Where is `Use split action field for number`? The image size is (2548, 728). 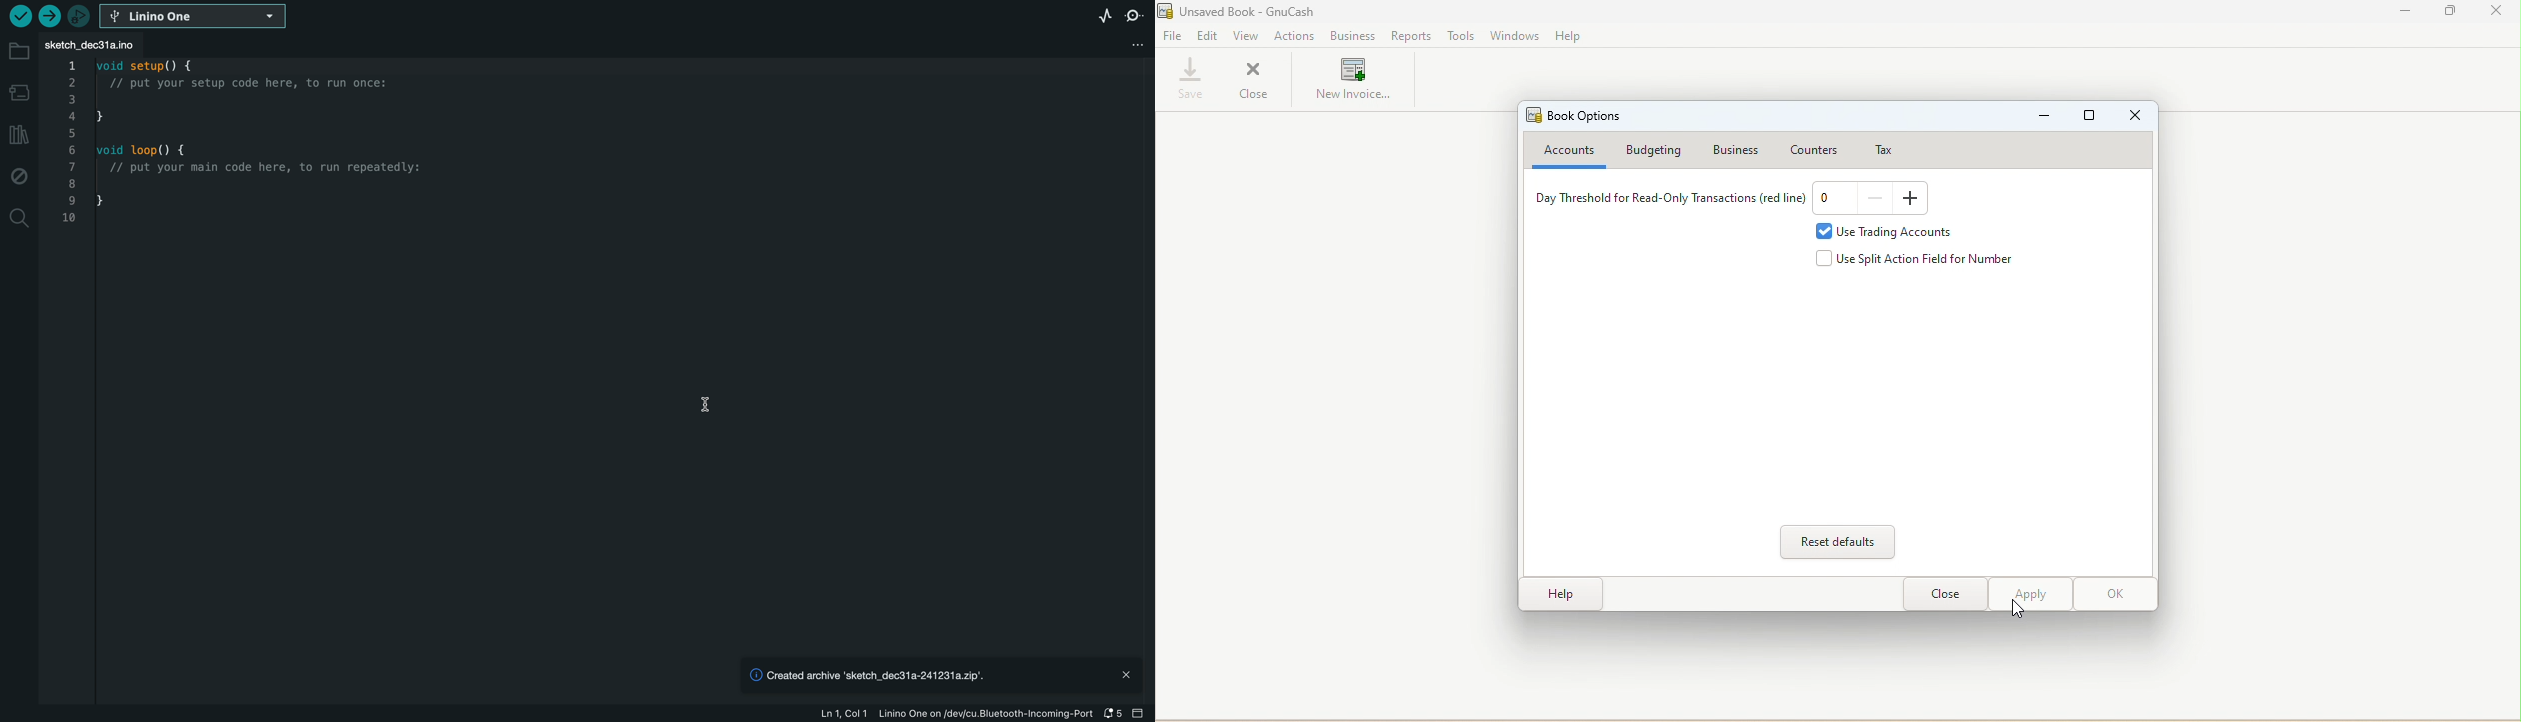 Use split action field for number is located at coordinates (1922, 259).